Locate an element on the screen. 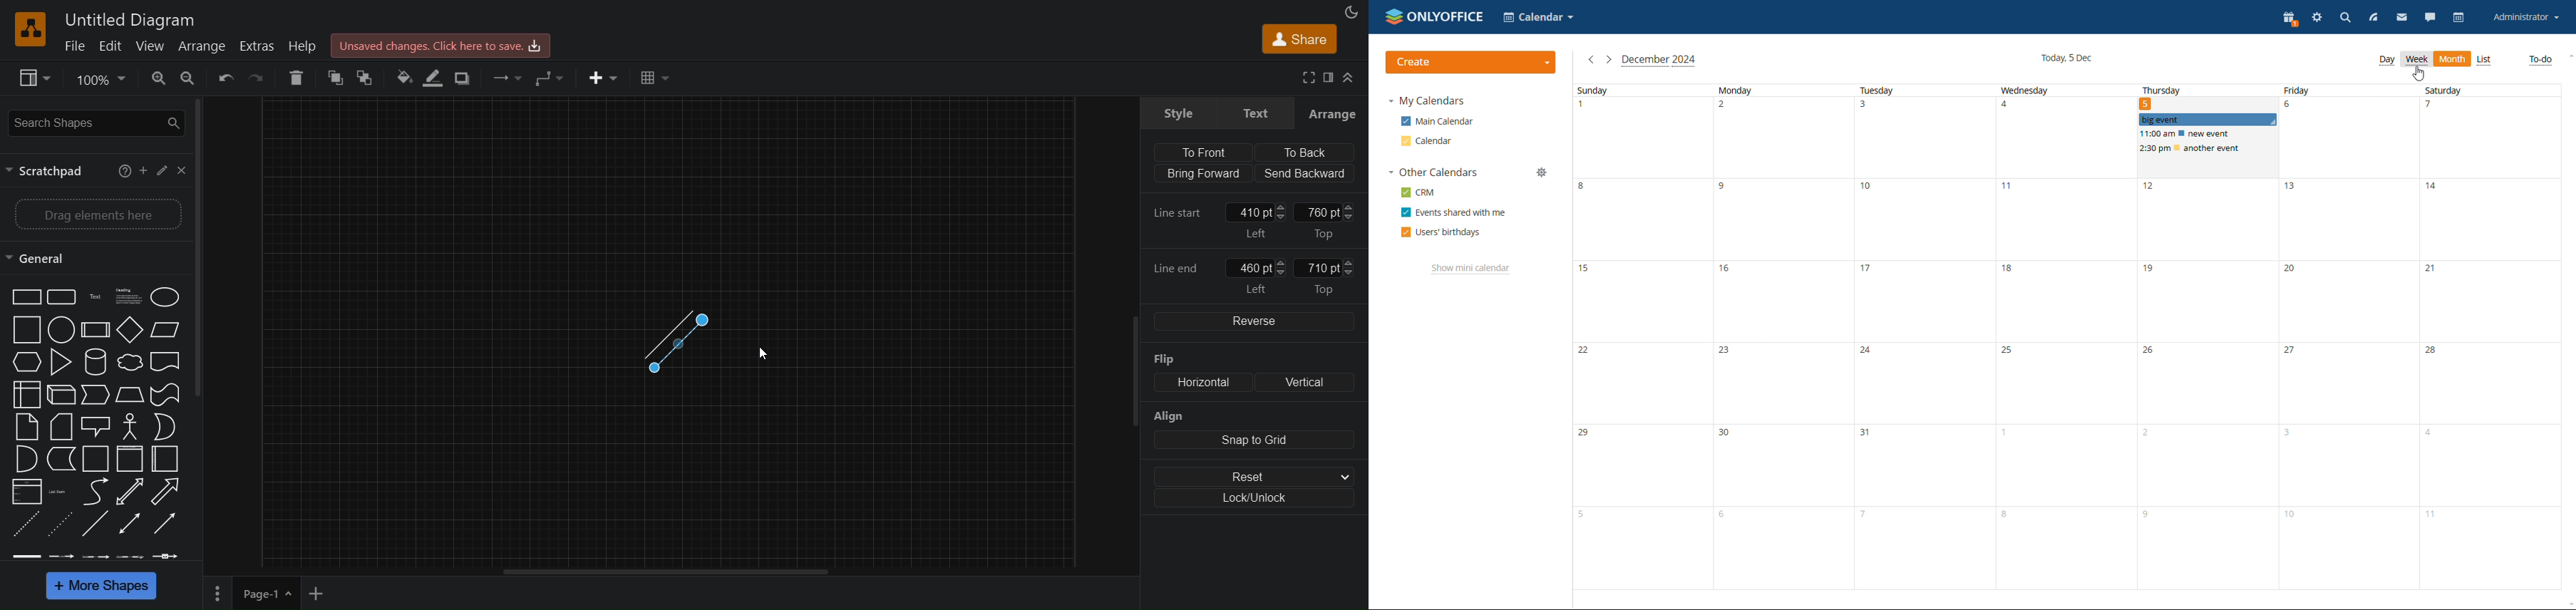 This screenshot has height=616, width=2576. connections is located at coordinates (506, 76).